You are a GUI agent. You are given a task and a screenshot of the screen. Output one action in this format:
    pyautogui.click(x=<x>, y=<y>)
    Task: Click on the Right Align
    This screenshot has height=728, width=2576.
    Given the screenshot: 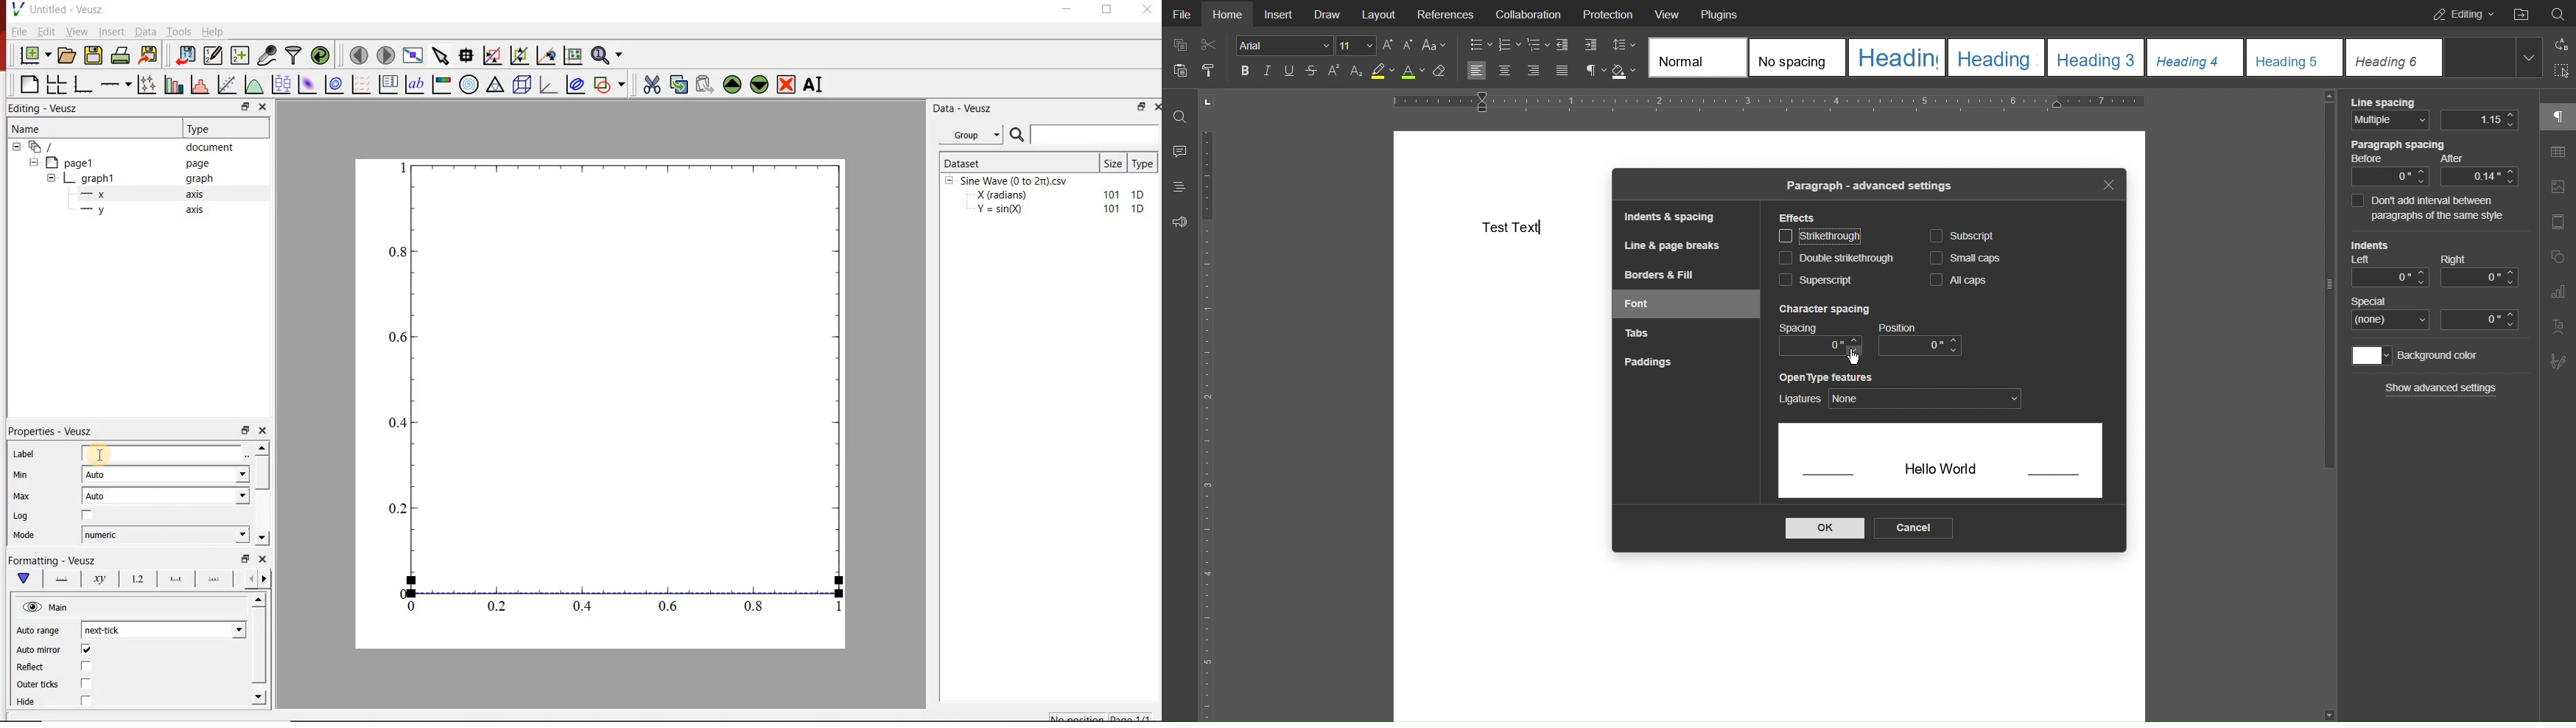 What is the action you would take?
    pyautogui.click(x=1534, y=72)
    